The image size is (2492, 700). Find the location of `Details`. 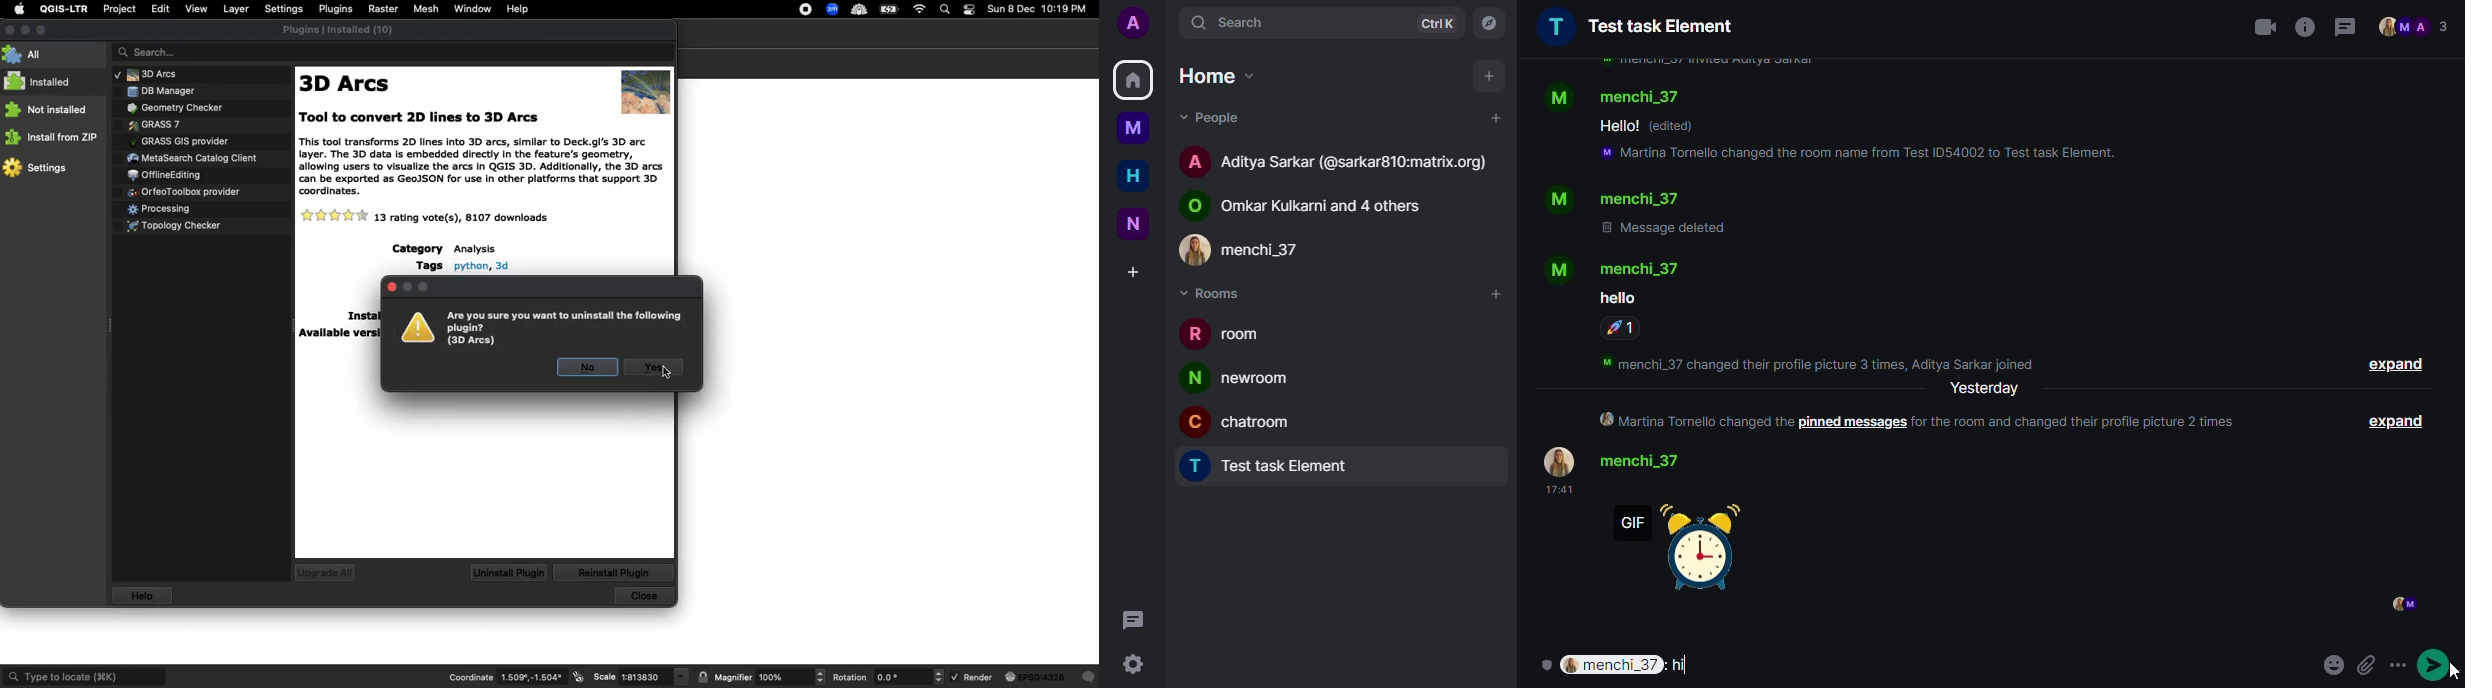

Details is located at coordinates (362, 316).